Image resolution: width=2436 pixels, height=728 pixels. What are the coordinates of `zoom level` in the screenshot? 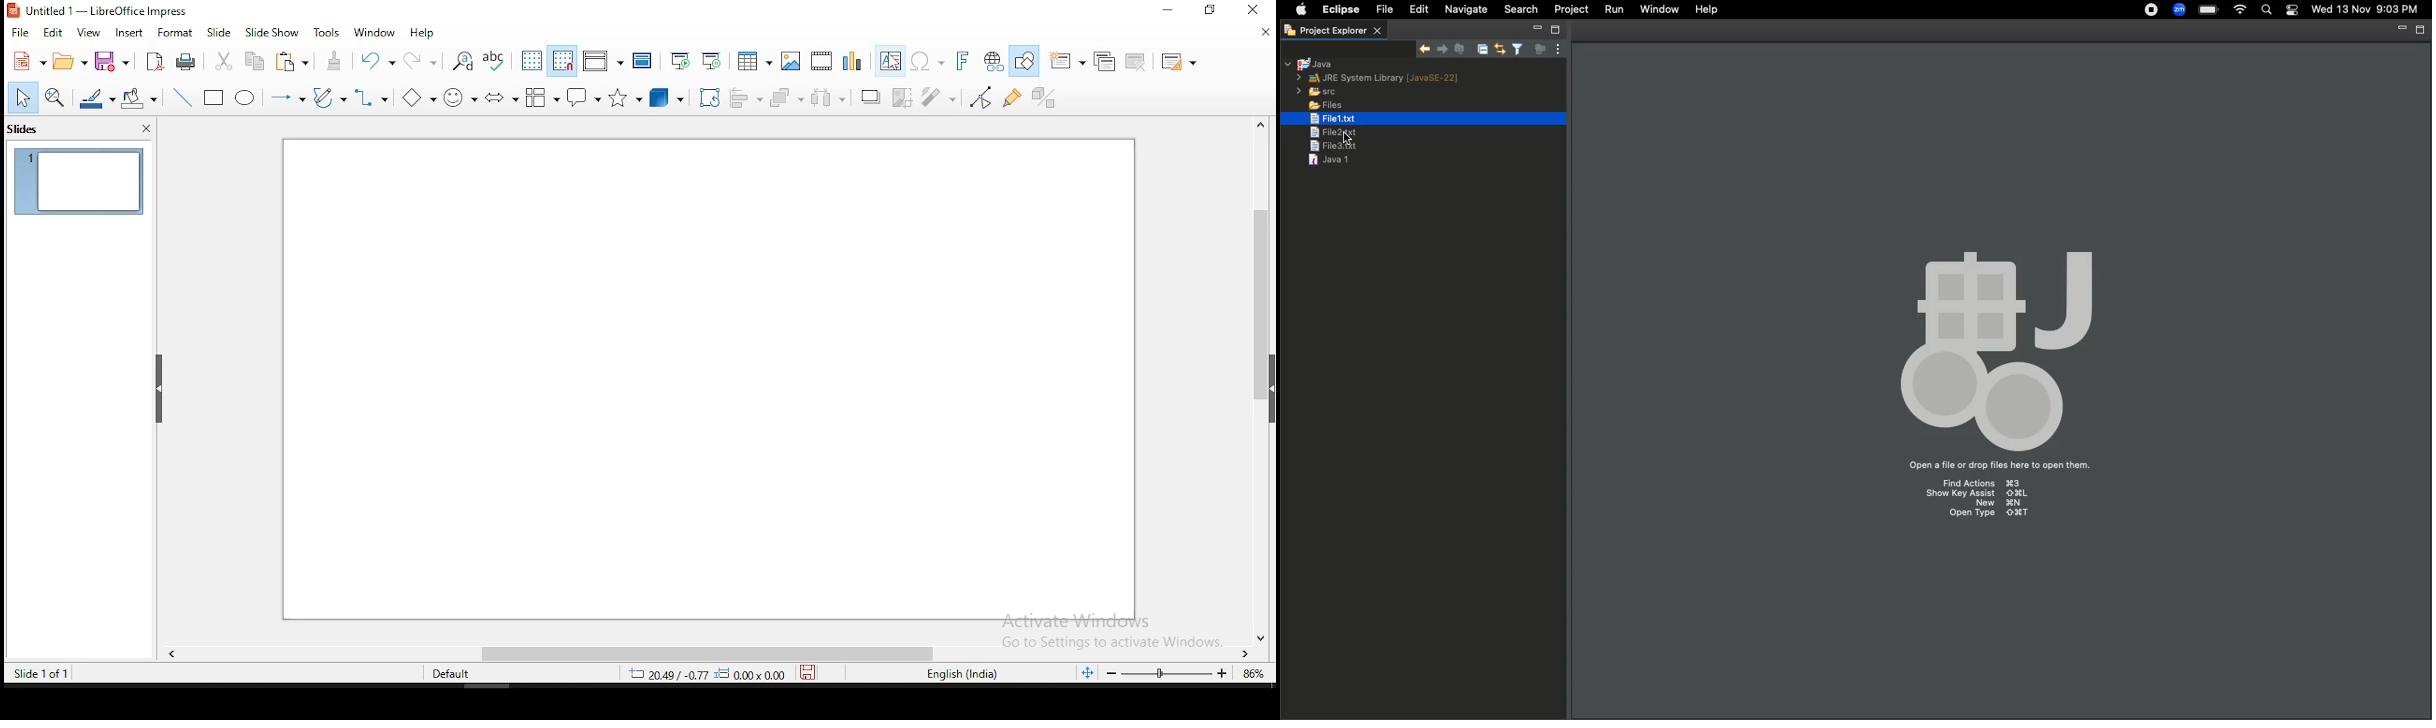 It's located at (1251, 676).